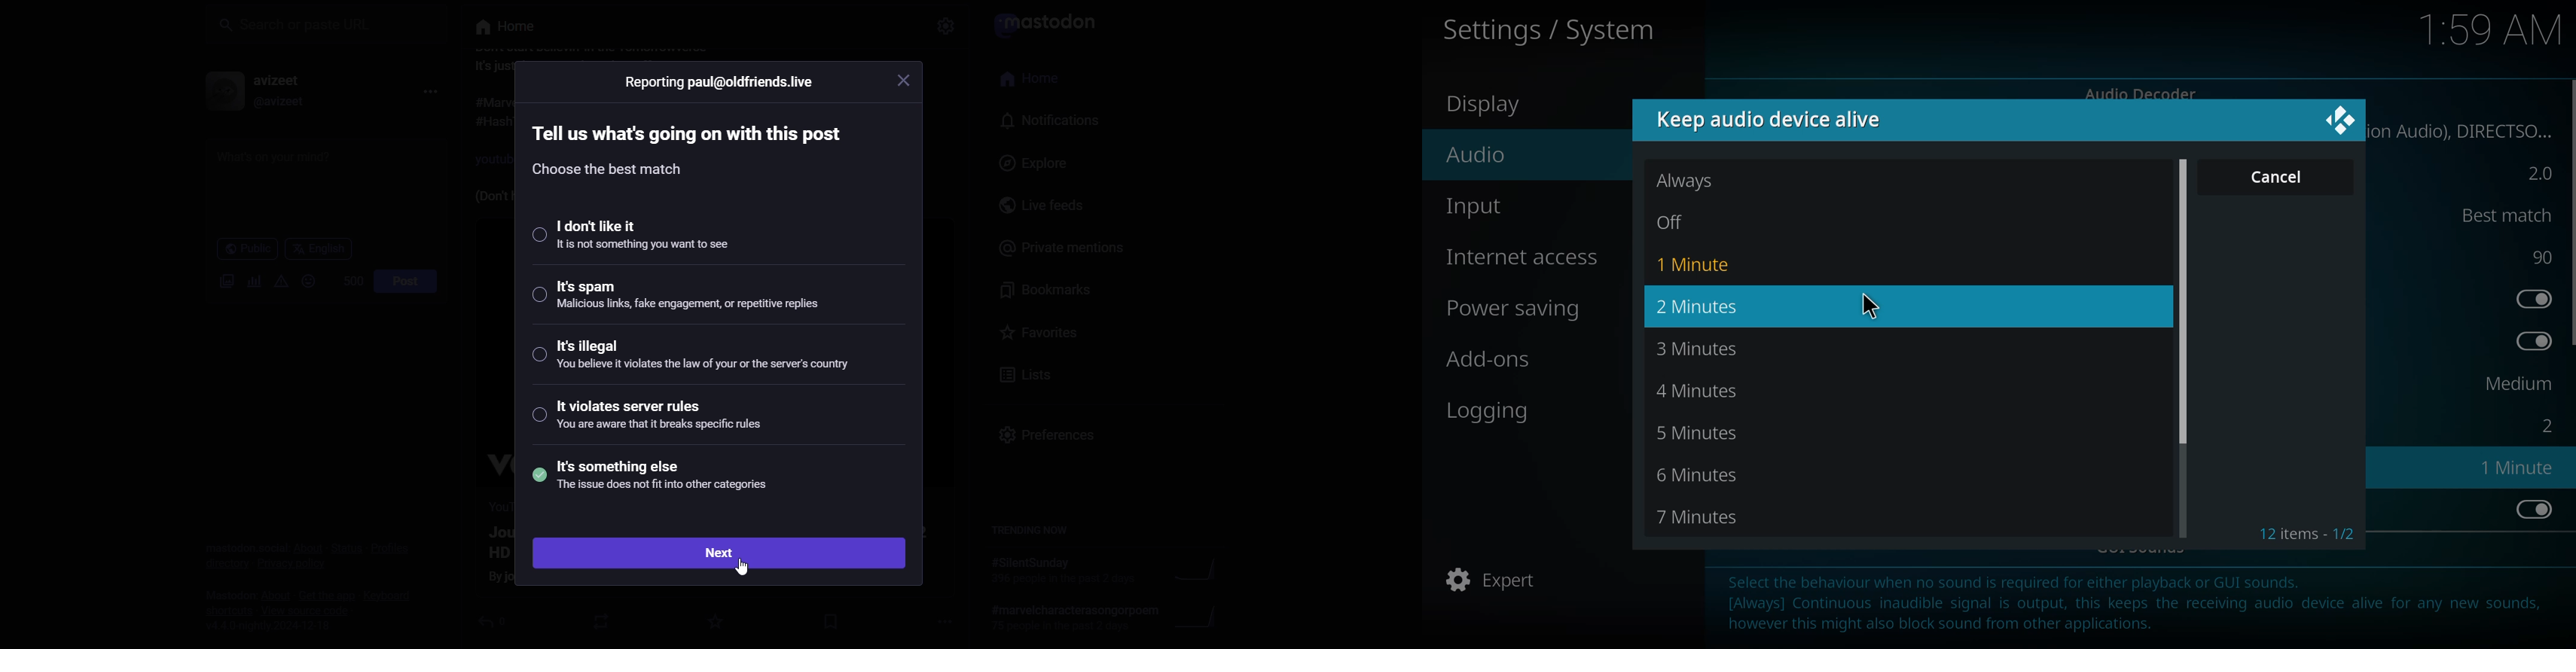  I want to click on enabled, so click(2529, 297).